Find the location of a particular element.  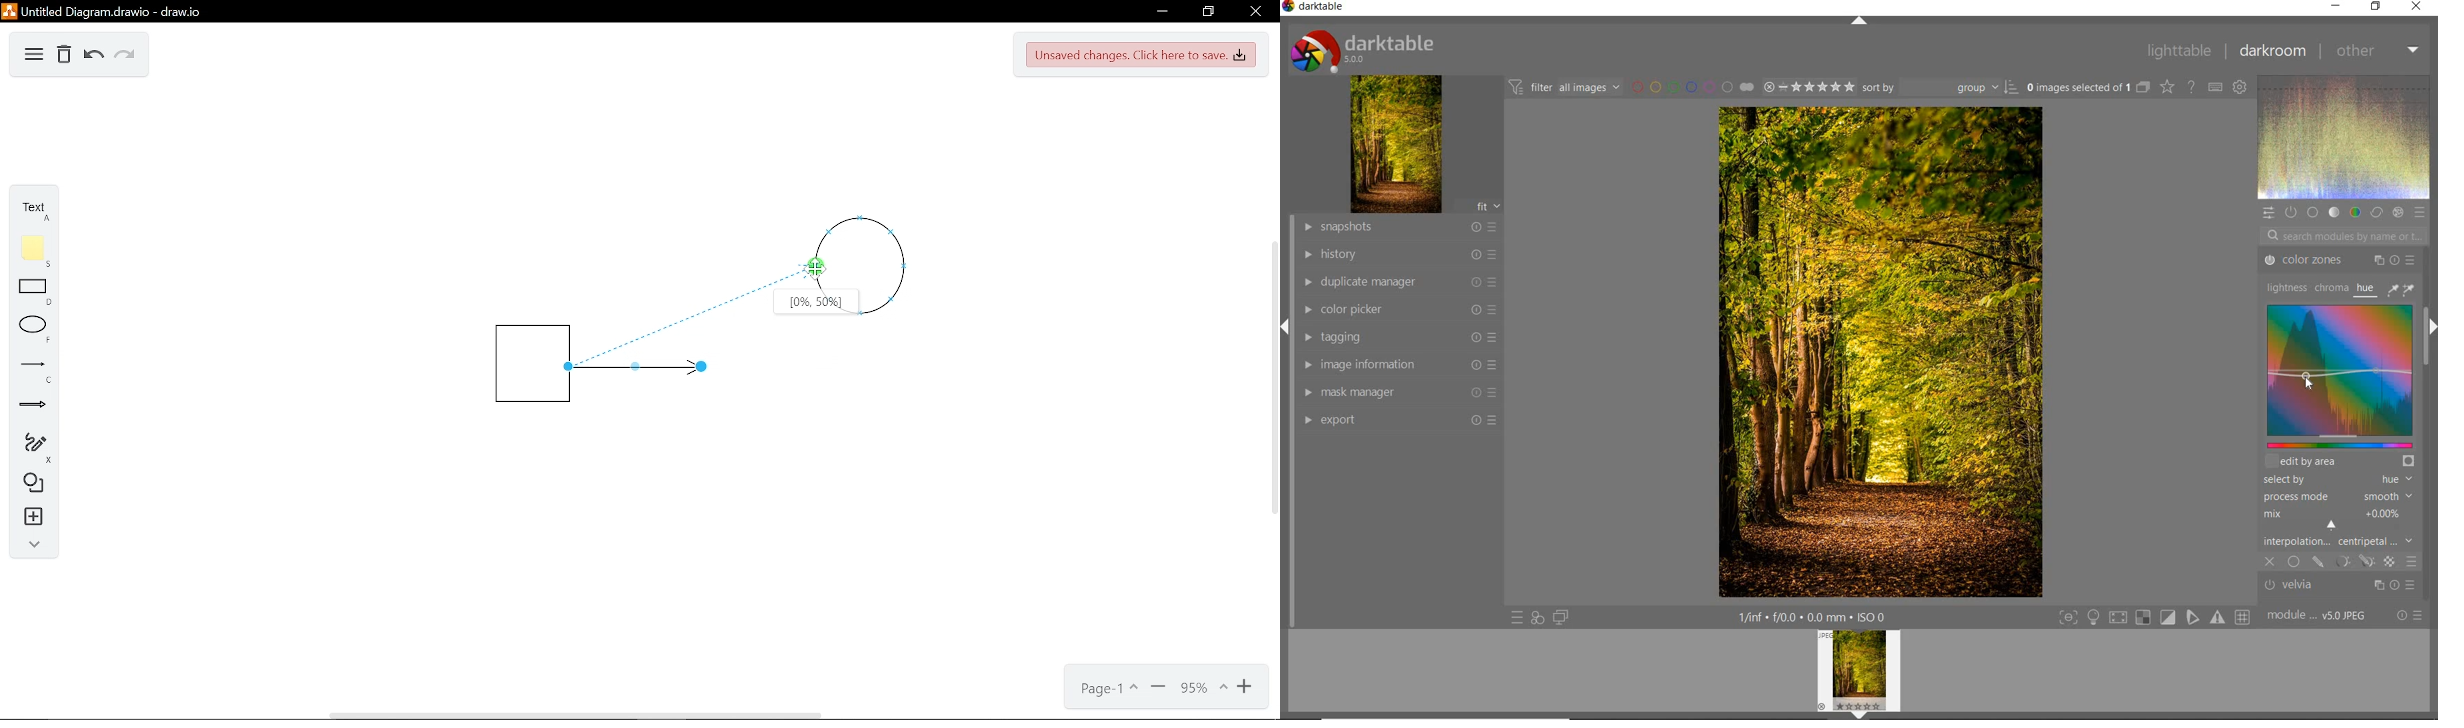

DARKROOM is located at coordinates (2274, 52).